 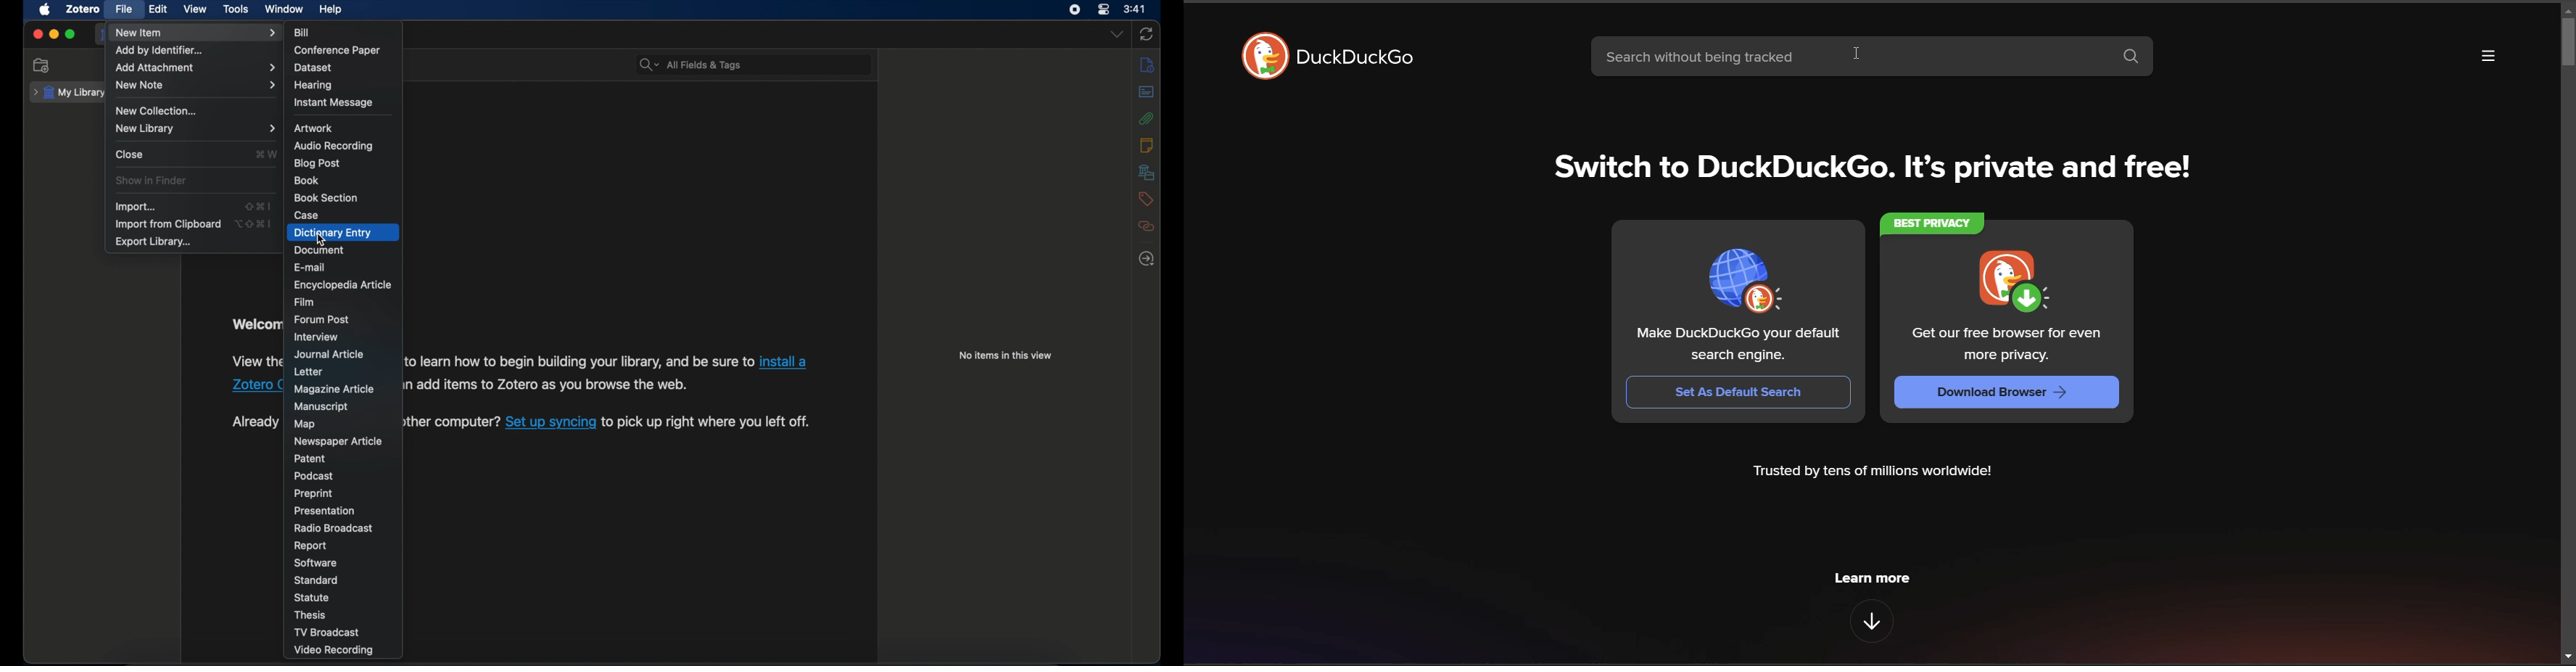 I want to click on link, so click(x=550, y=422).